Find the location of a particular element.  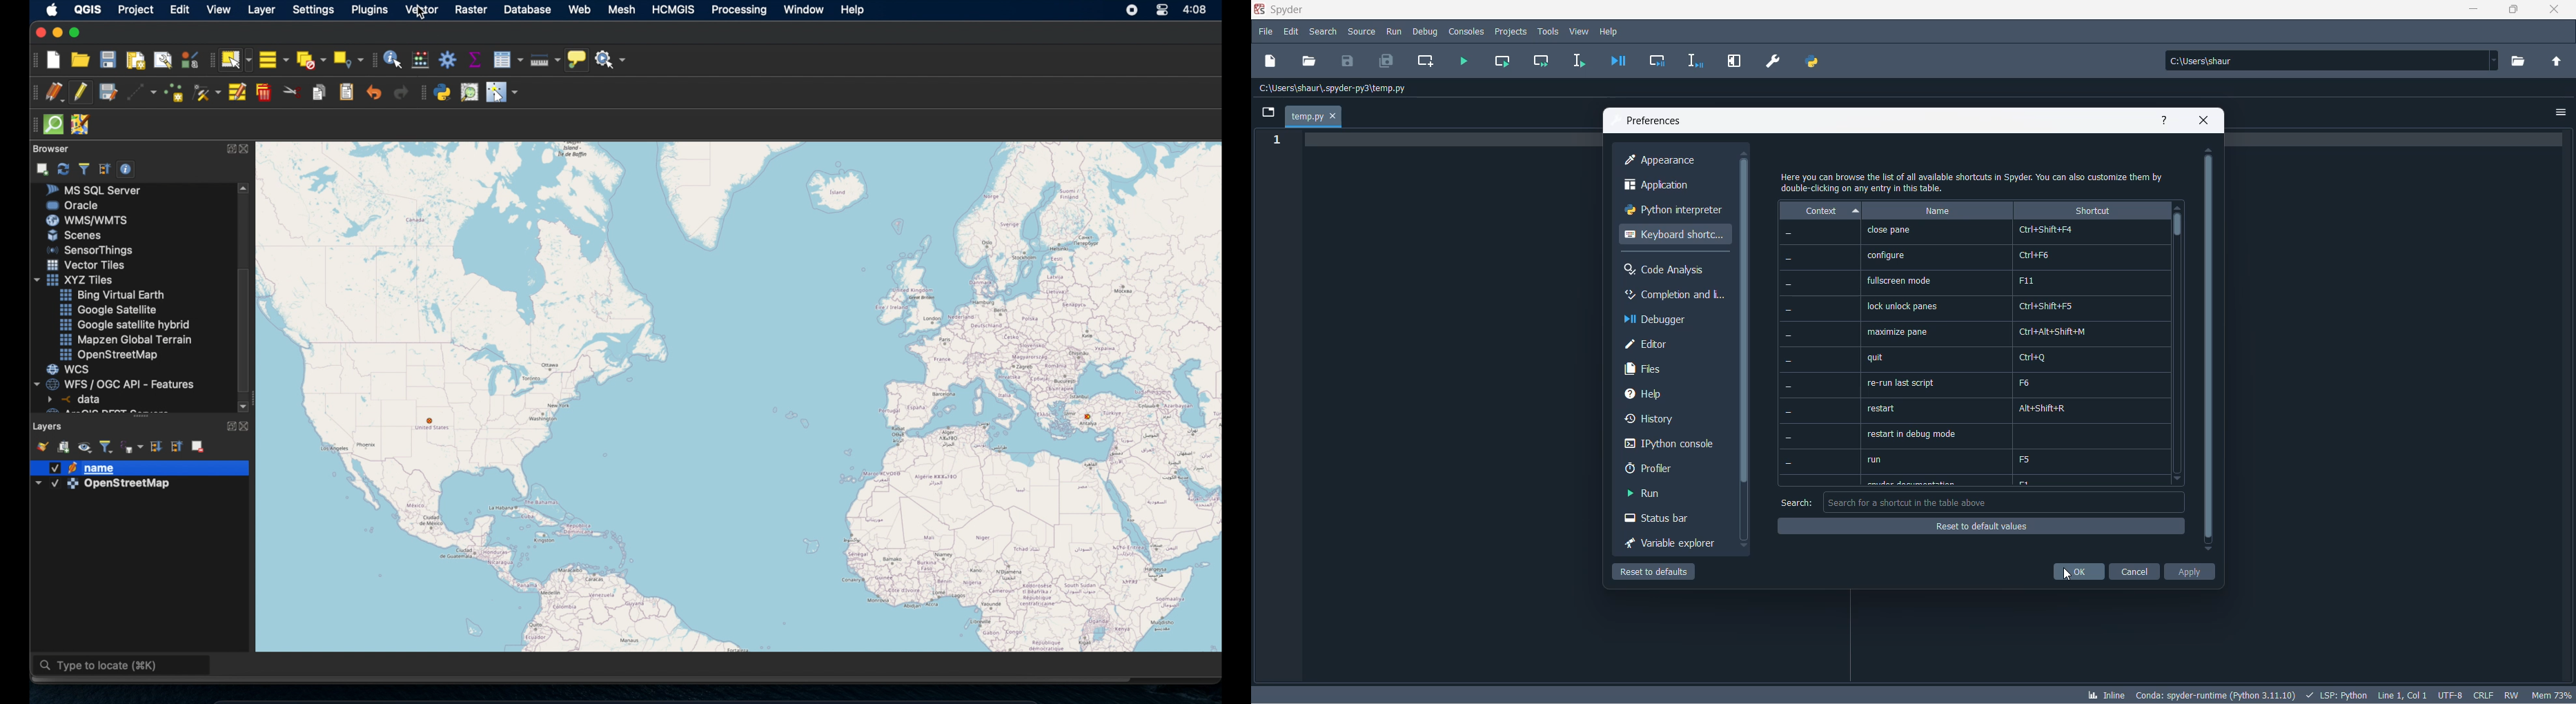

move up is located at coordinates (2209, 150).